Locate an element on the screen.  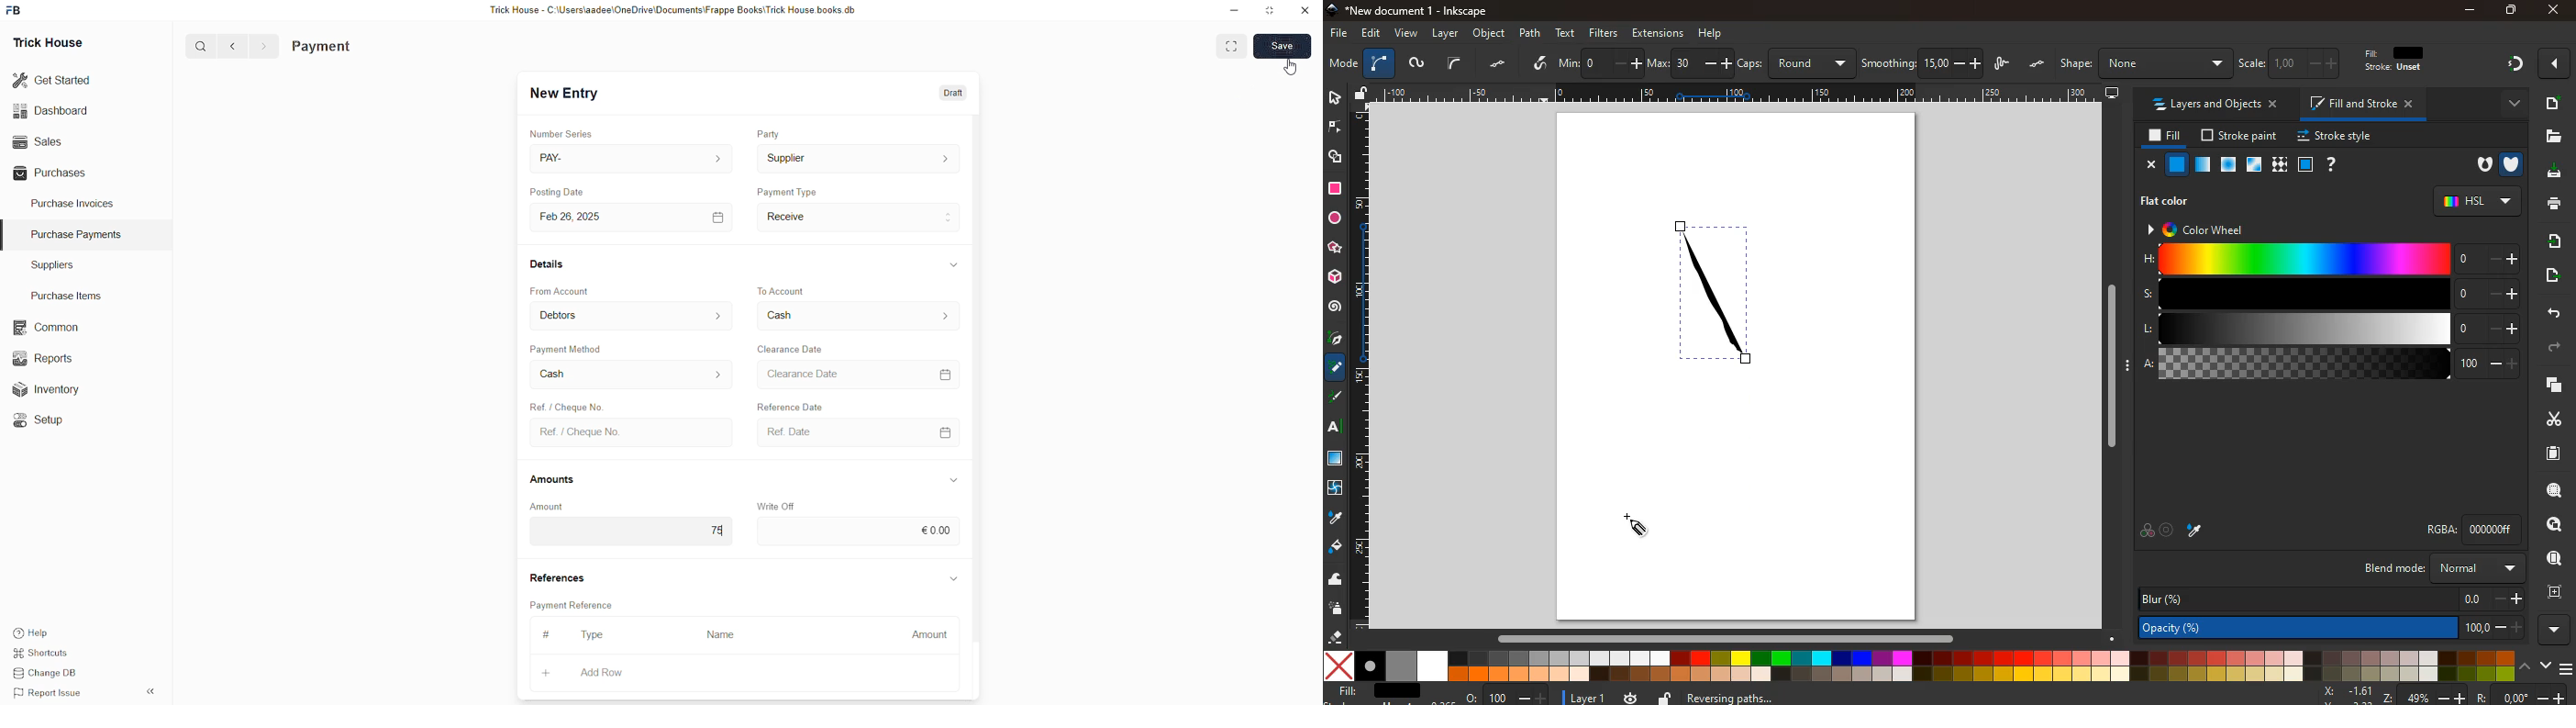
paint is located at coordinates (2195, 530).